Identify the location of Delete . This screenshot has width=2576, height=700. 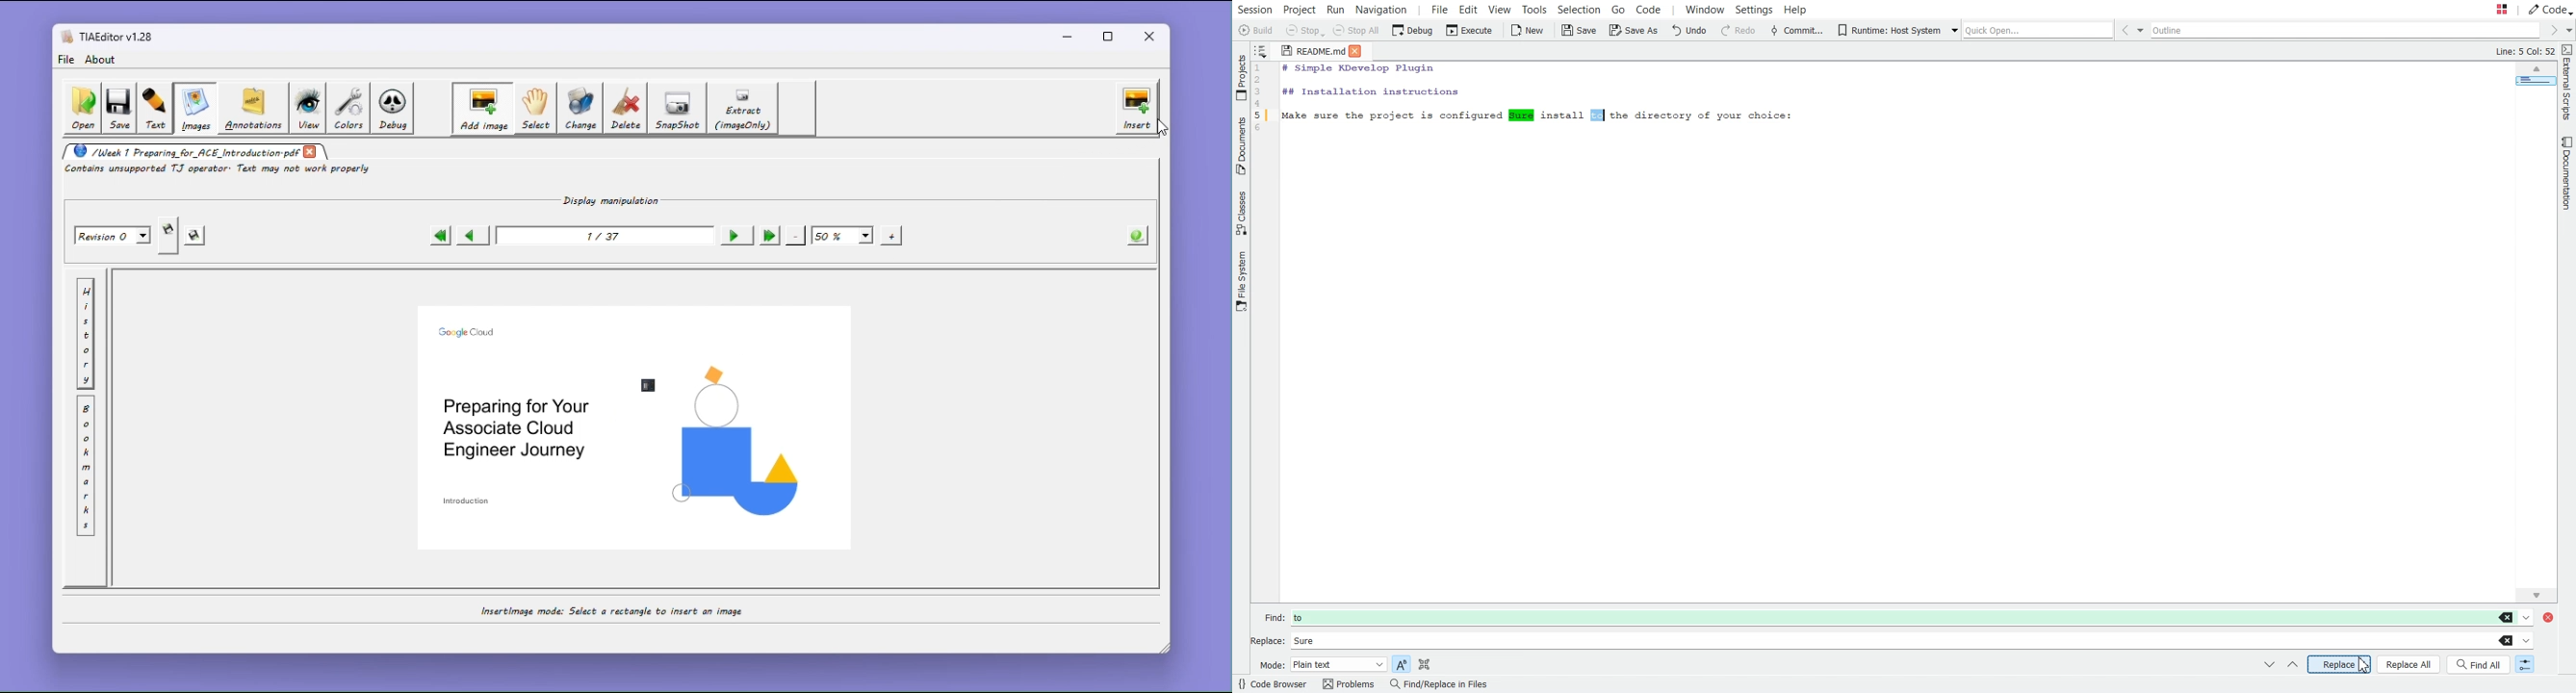
(627, 108).